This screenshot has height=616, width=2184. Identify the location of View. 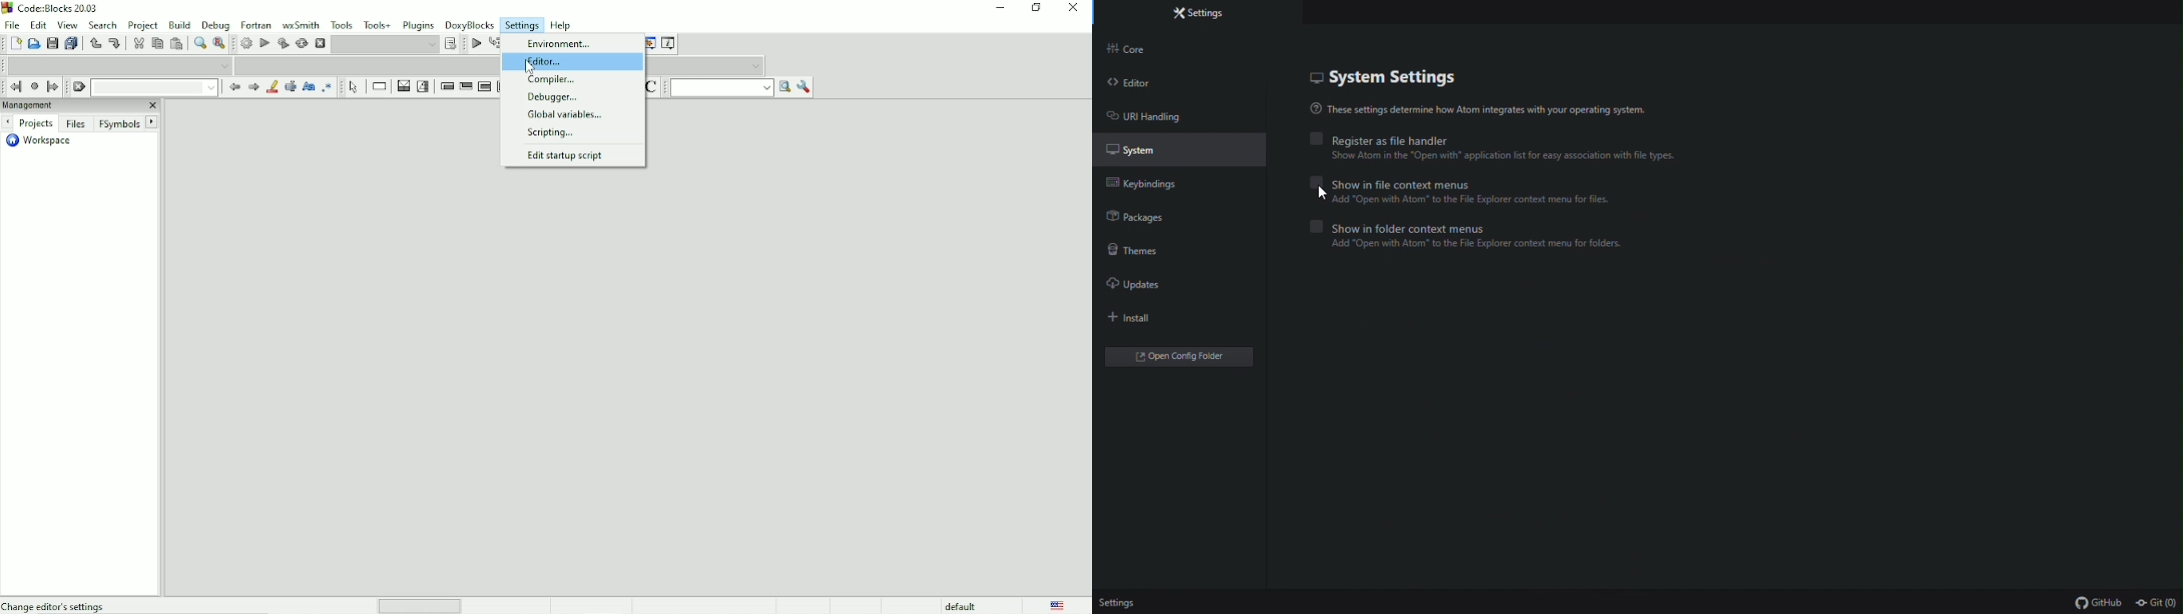
(69, 24).